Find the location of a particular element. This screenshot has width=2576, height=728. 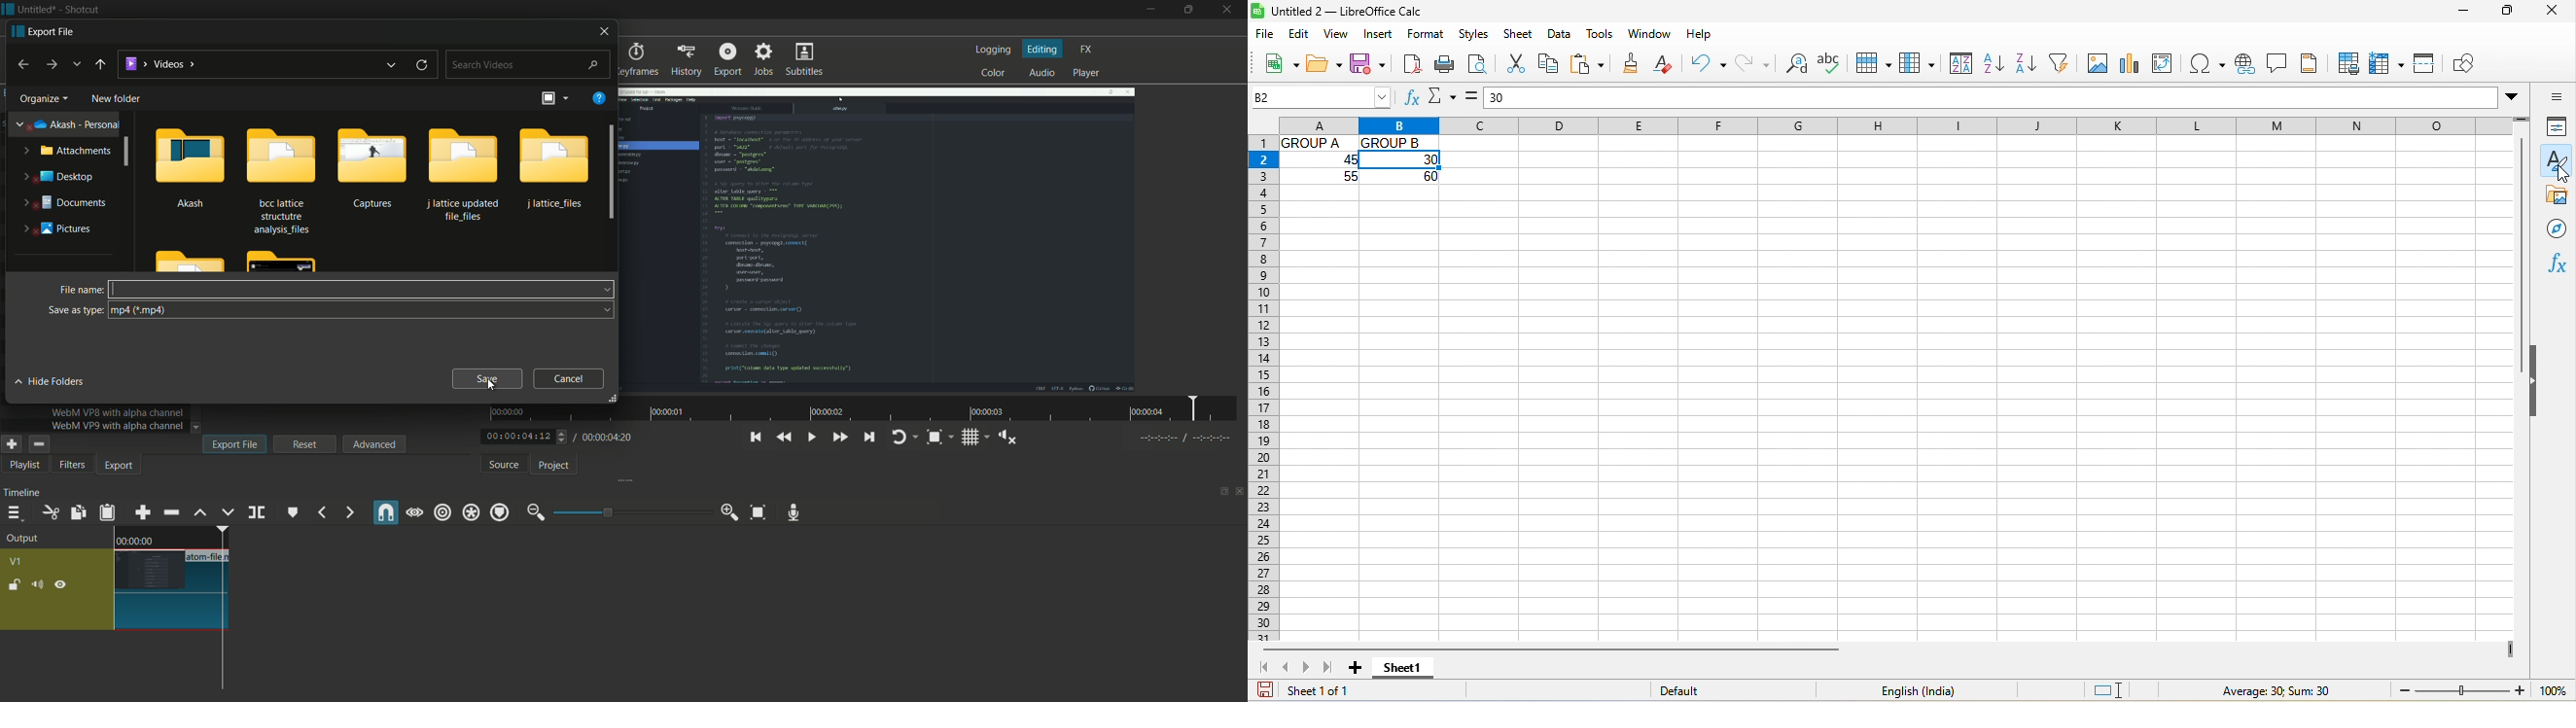

toggle play or pause is located at coordinates (813, 437).